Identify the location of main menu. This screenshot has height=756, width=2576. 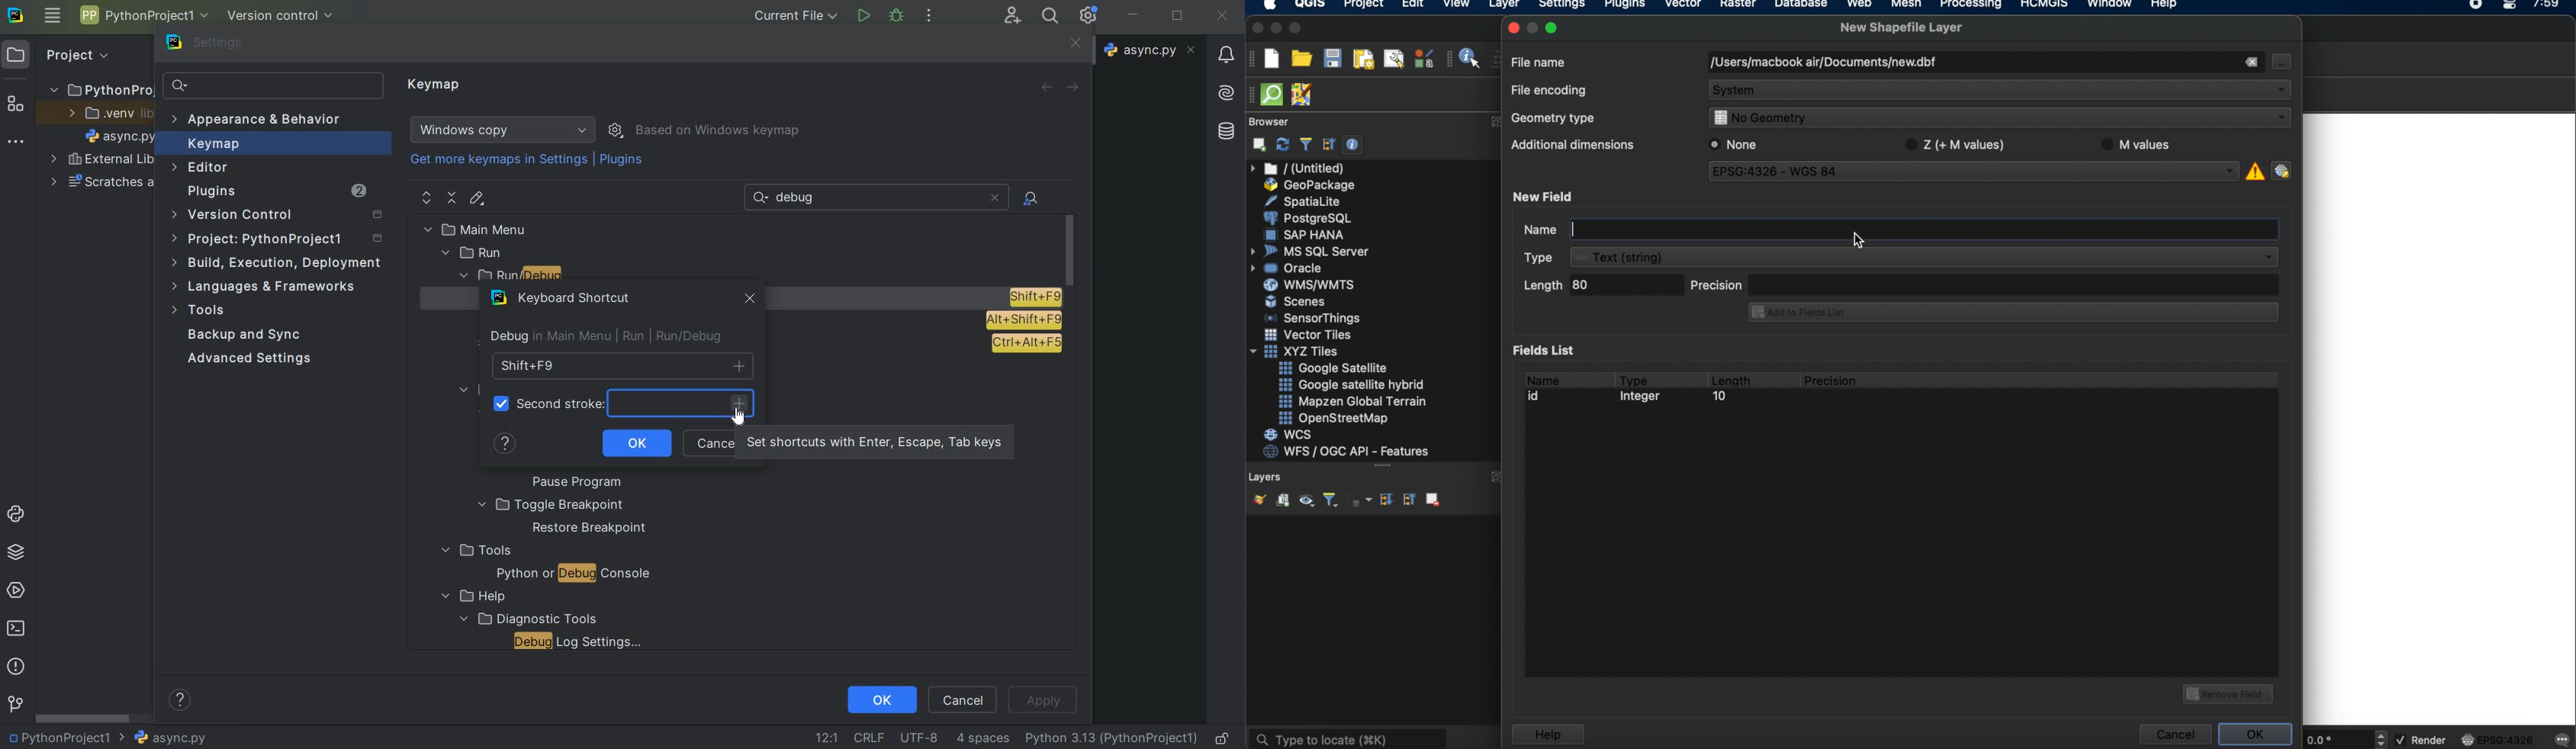
(52, 15).